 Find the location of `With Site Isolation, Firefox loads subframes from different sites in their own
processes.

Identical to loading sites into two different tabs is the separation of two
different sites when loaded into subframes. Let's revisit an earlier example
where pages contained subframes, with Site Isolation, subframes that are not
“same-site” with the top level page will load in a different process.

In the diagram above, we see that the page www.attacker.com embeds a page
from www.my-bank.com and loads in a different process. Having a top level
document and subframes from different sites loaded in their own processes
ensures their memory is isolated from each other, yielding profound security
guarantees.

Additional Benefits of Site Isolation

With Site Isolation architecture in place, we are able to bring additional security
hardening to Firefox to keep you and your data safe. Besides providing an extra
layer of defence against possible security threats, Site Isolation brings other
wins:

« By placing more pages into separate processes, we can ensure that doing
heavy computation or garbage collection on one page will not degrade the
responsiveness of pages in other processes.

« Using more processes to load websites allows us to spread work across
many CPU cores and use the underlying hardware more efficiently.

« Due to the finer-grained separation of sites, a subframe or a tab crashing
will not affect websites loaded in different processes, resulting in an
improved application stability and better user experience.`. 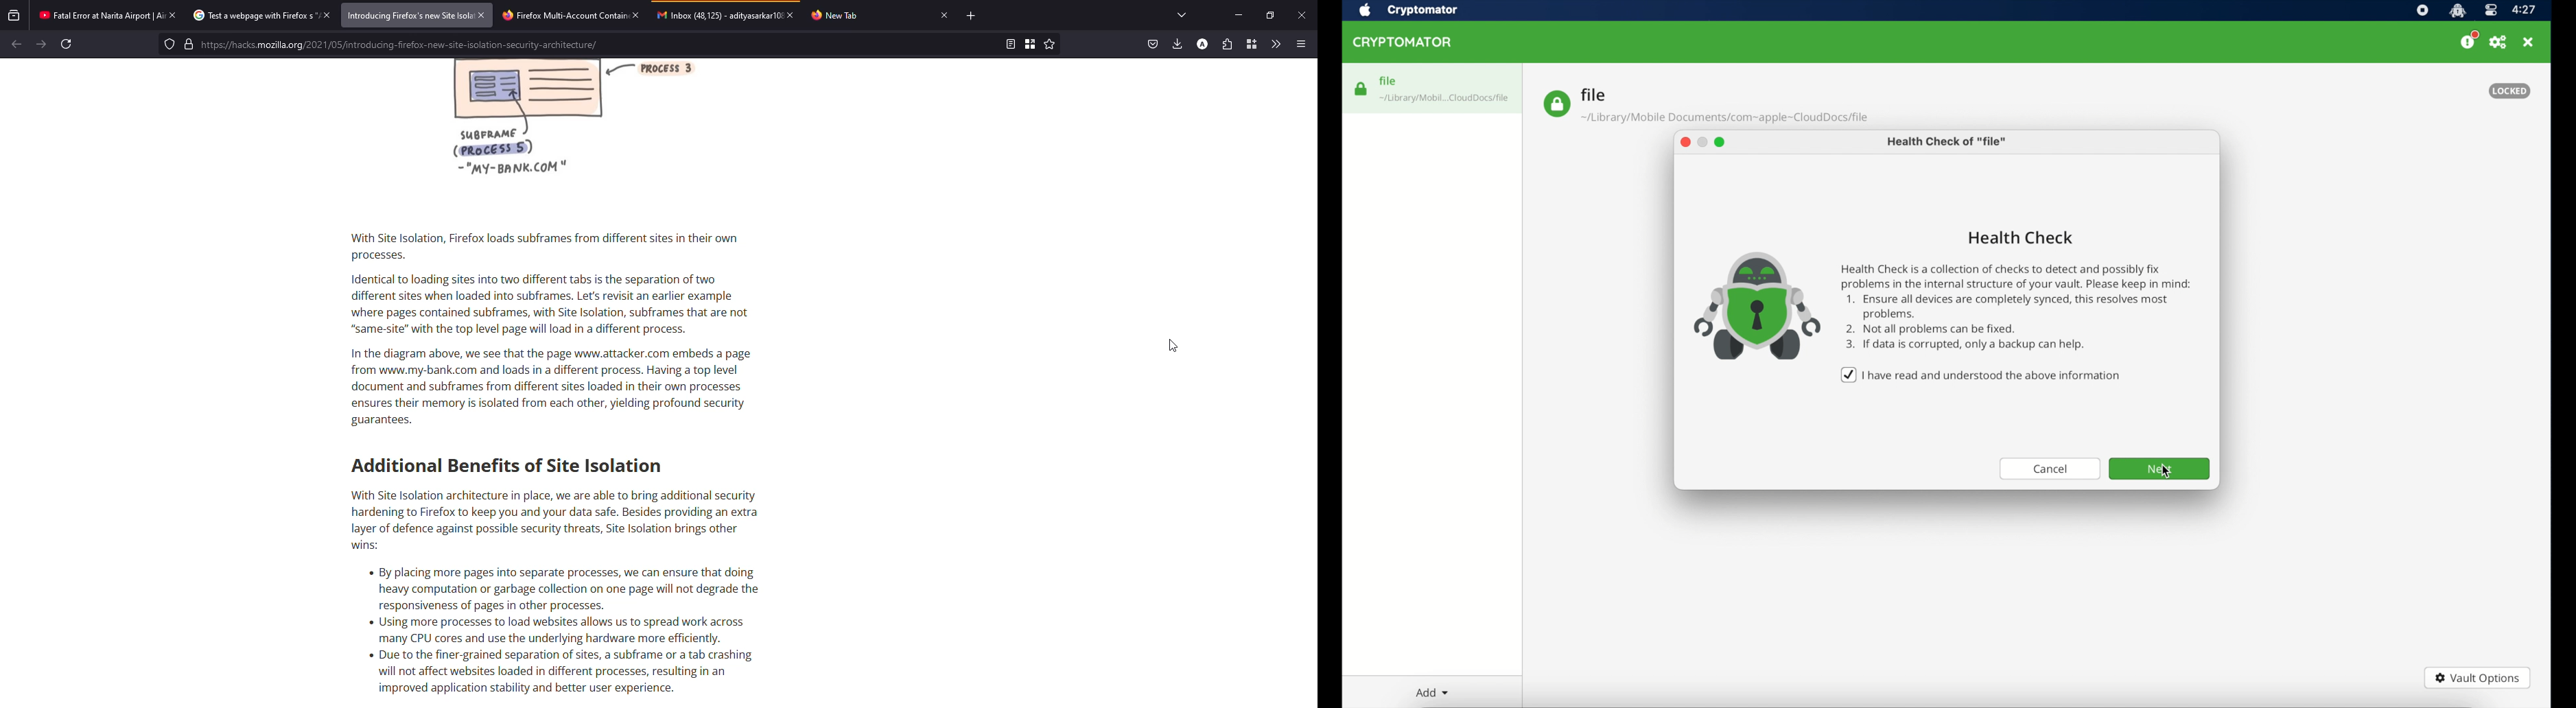

With Site Isolation, Firefox loads subframes from different sites in their own
processes.

Identical to loading sites into two different tabs is the separation of two
different sites when loaded into subframes. Let's revisit an earlier example
where pages contained subframes, with Site Isolation, subframes that are not
“same-site” with the top level page will load in a different process.

In the diagram above, we see that the page www.attacker.com embeds a page
from www.my-bank.com and loads in a different process. Having a top level
document and subframes from different sites loaded in their own processes
ensures their memory is isolated from each other, yielding profound security
guarantees.

Additional Benefits of Site Isolation

With Site Isolation architecture in place, we are able to bring additional security
hardening to Firefox to keep you and your data safe. Besides providing an extra
layer of defence against possible security threats, Site Isolation brings other
wins:

« By placing more pages into separate processes, we can ensure that doing
heavy computation or garbage collection on one page will not degrade the
responsiveness of pages in other processes.

« Using more processes to load websites allows us to spread work across
many CPU cores and use the underlying hardware more efficiently.

« Due to the finer-grained separation of sites, a subframe or a tab crashing
will not affect websites loaded in different processes, resulting in an
improved application stability and better user experience. is located at coordinates (592, 466).